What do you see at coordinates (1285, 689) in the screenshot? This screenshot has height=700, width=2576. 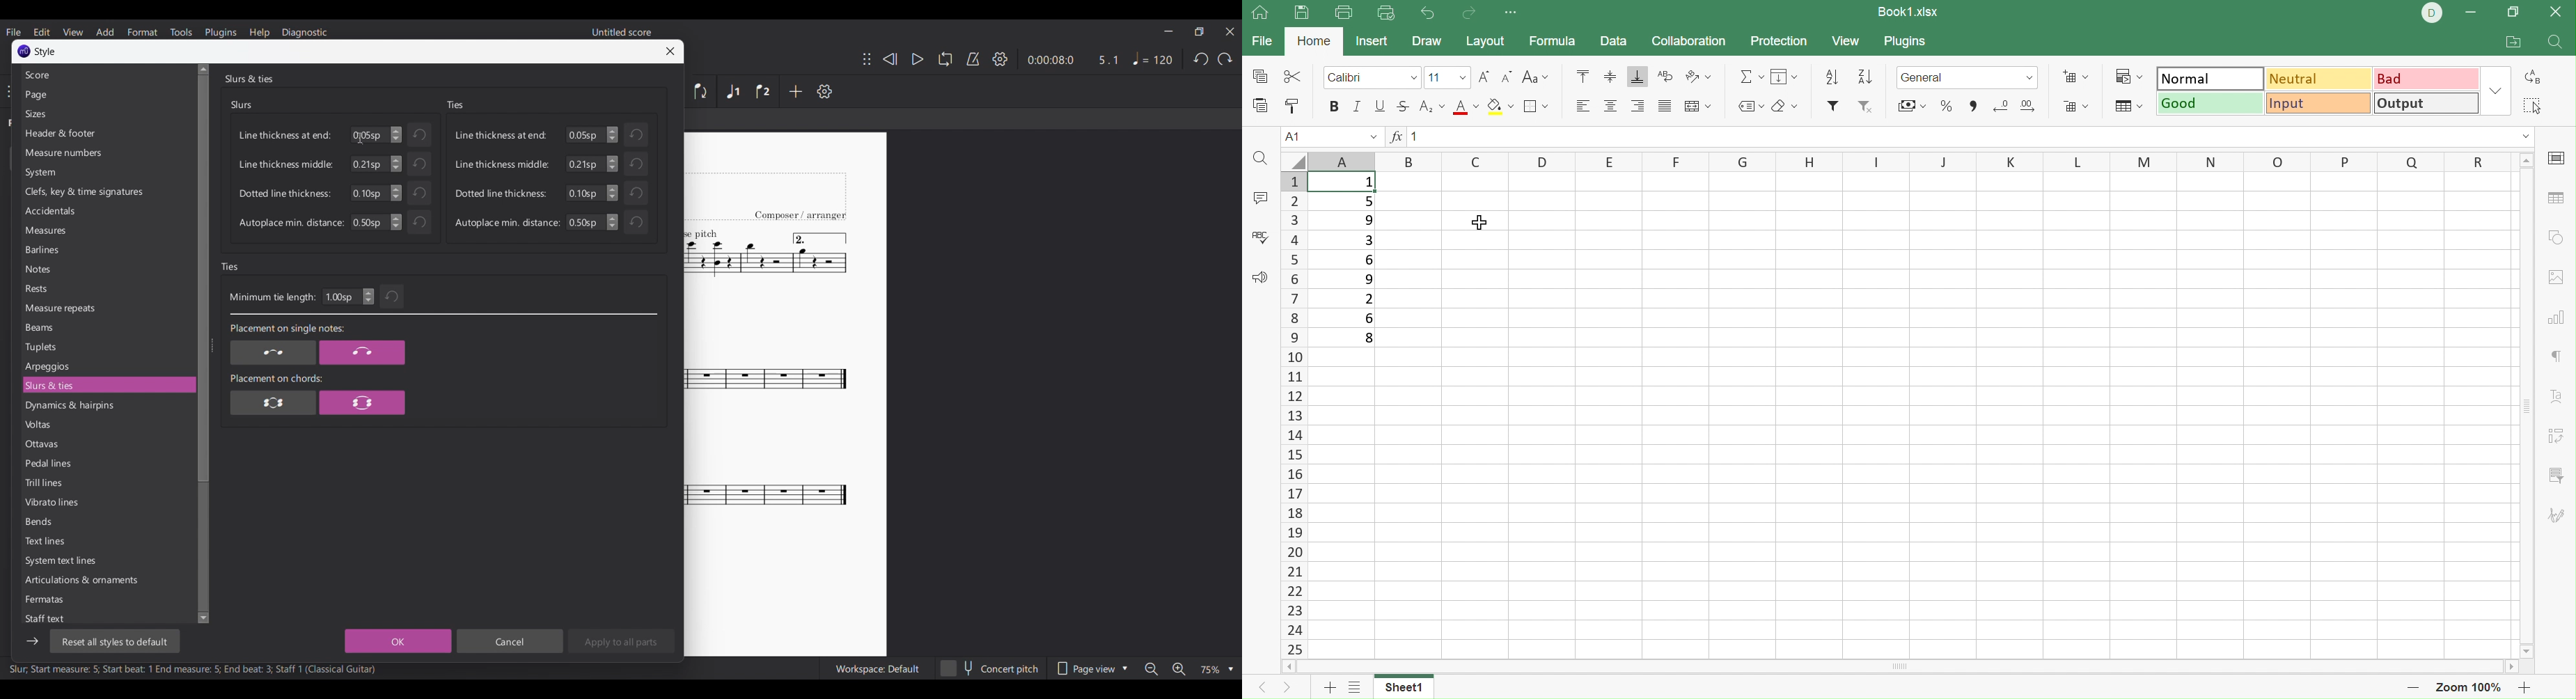 I see `Next` at bounding box center [1285, 689].